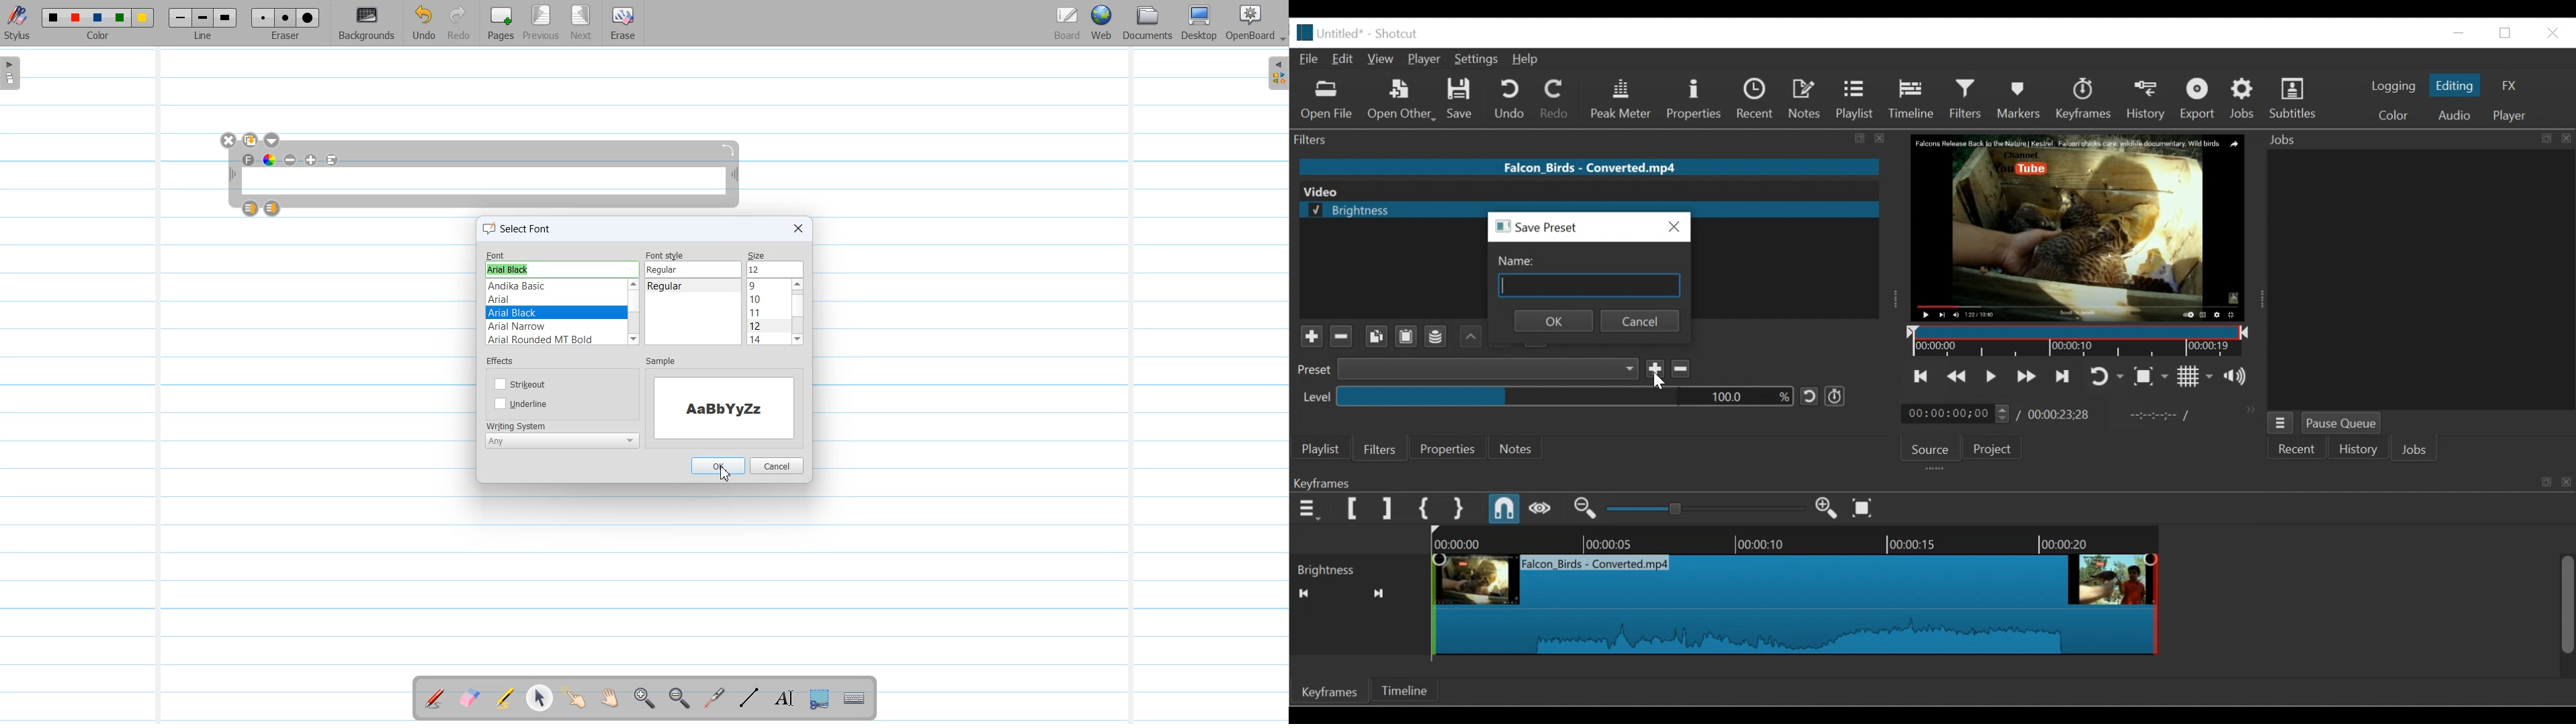 The width and height of the screenshot is (2576, 728). Describe the element at coordinates (333, 160) in the screenshot. I see `Align to left text` at that location.